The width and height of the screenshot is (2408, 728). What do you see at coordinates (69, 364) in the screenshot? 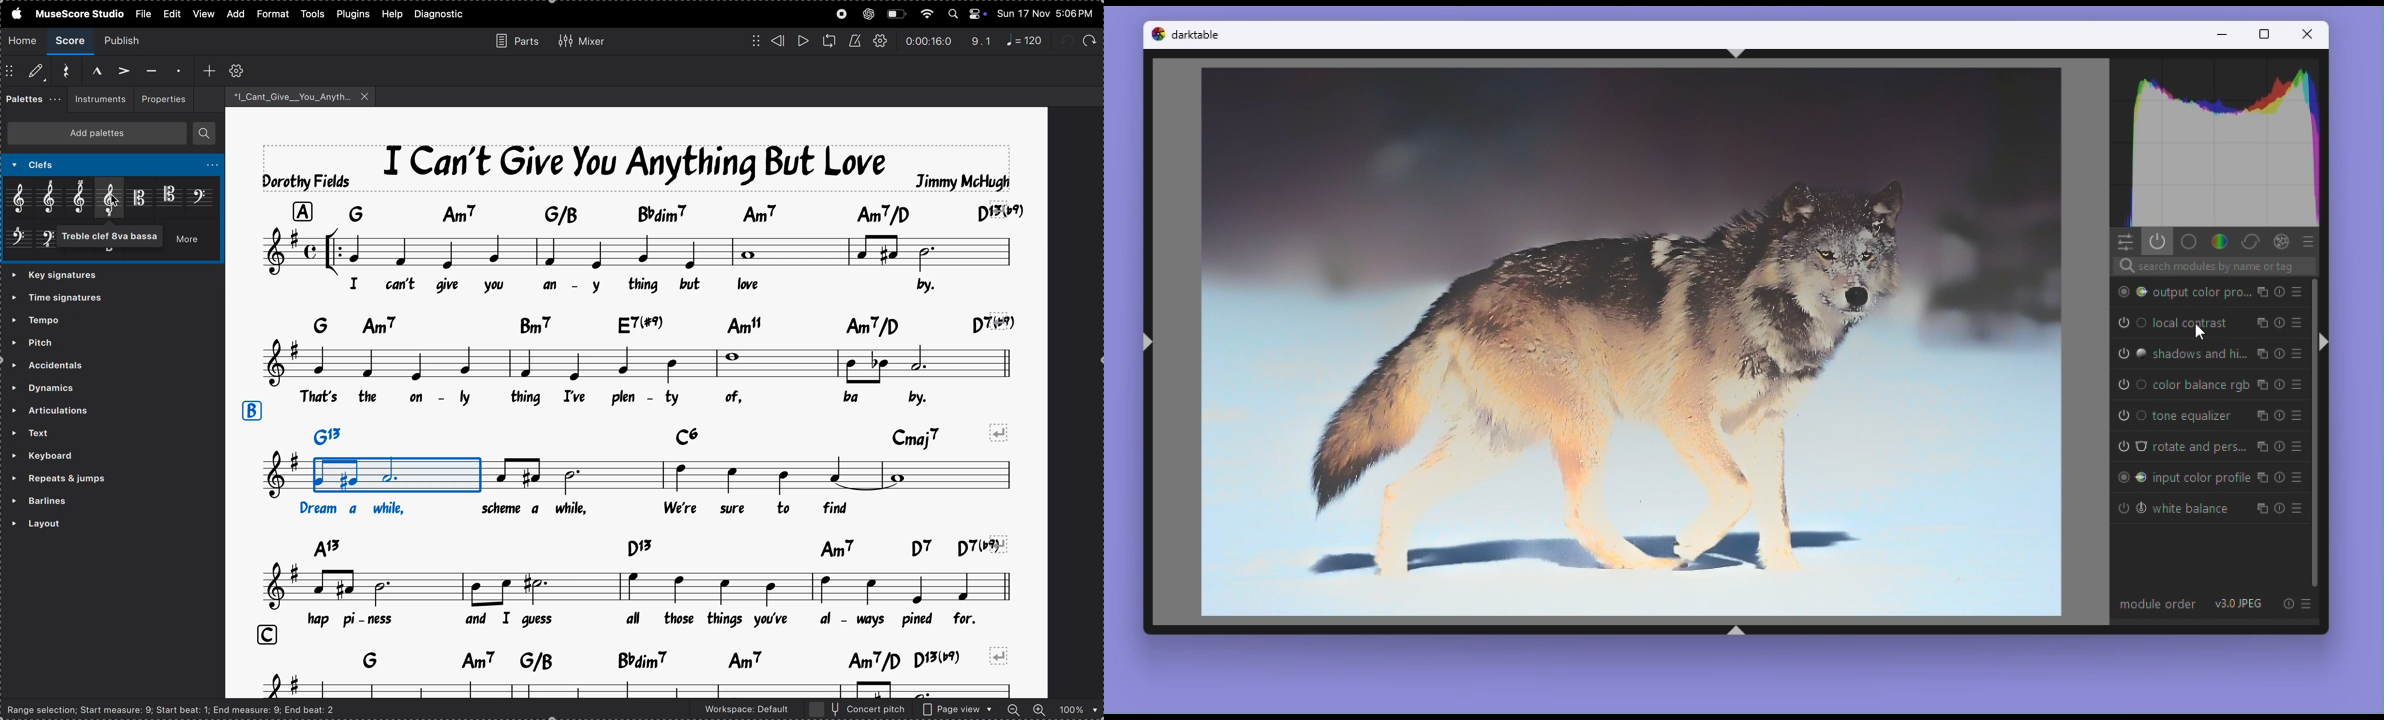
I see `accidents` at bounding box center [69, 364].